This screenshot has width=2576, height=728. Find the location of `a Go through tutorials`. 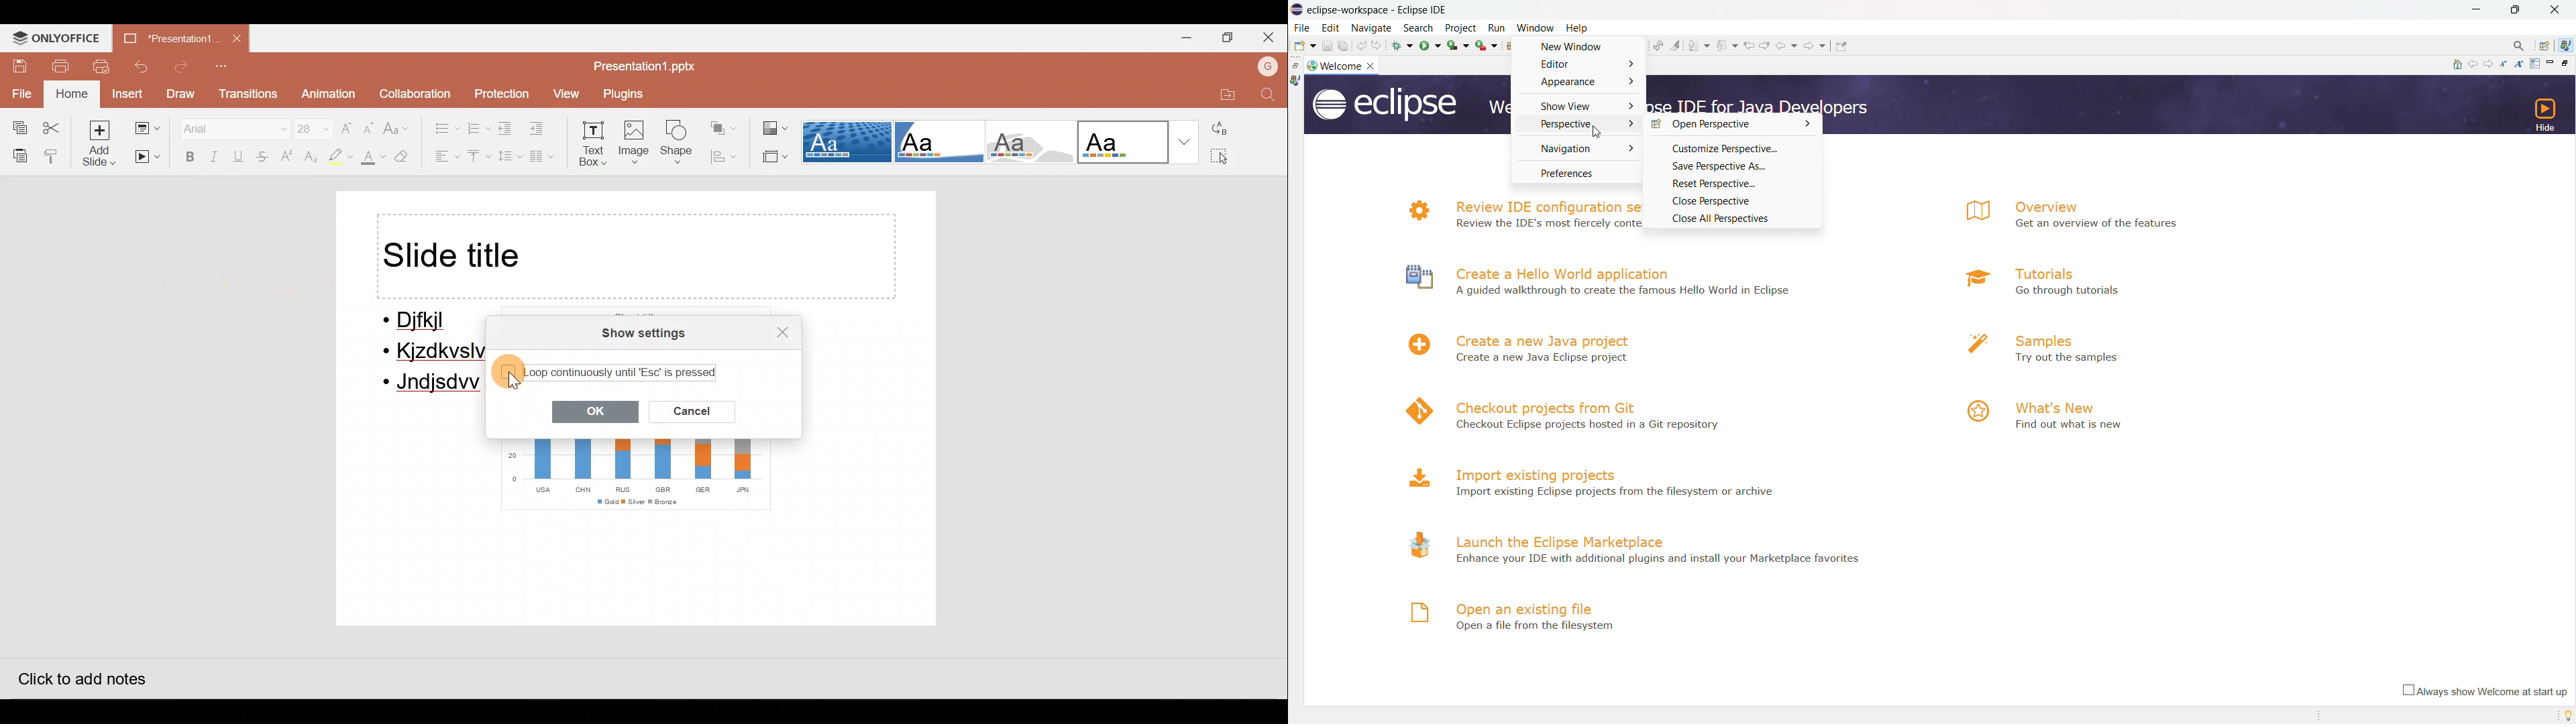

a Go through tutorials is located at coordinates (2081, 290).